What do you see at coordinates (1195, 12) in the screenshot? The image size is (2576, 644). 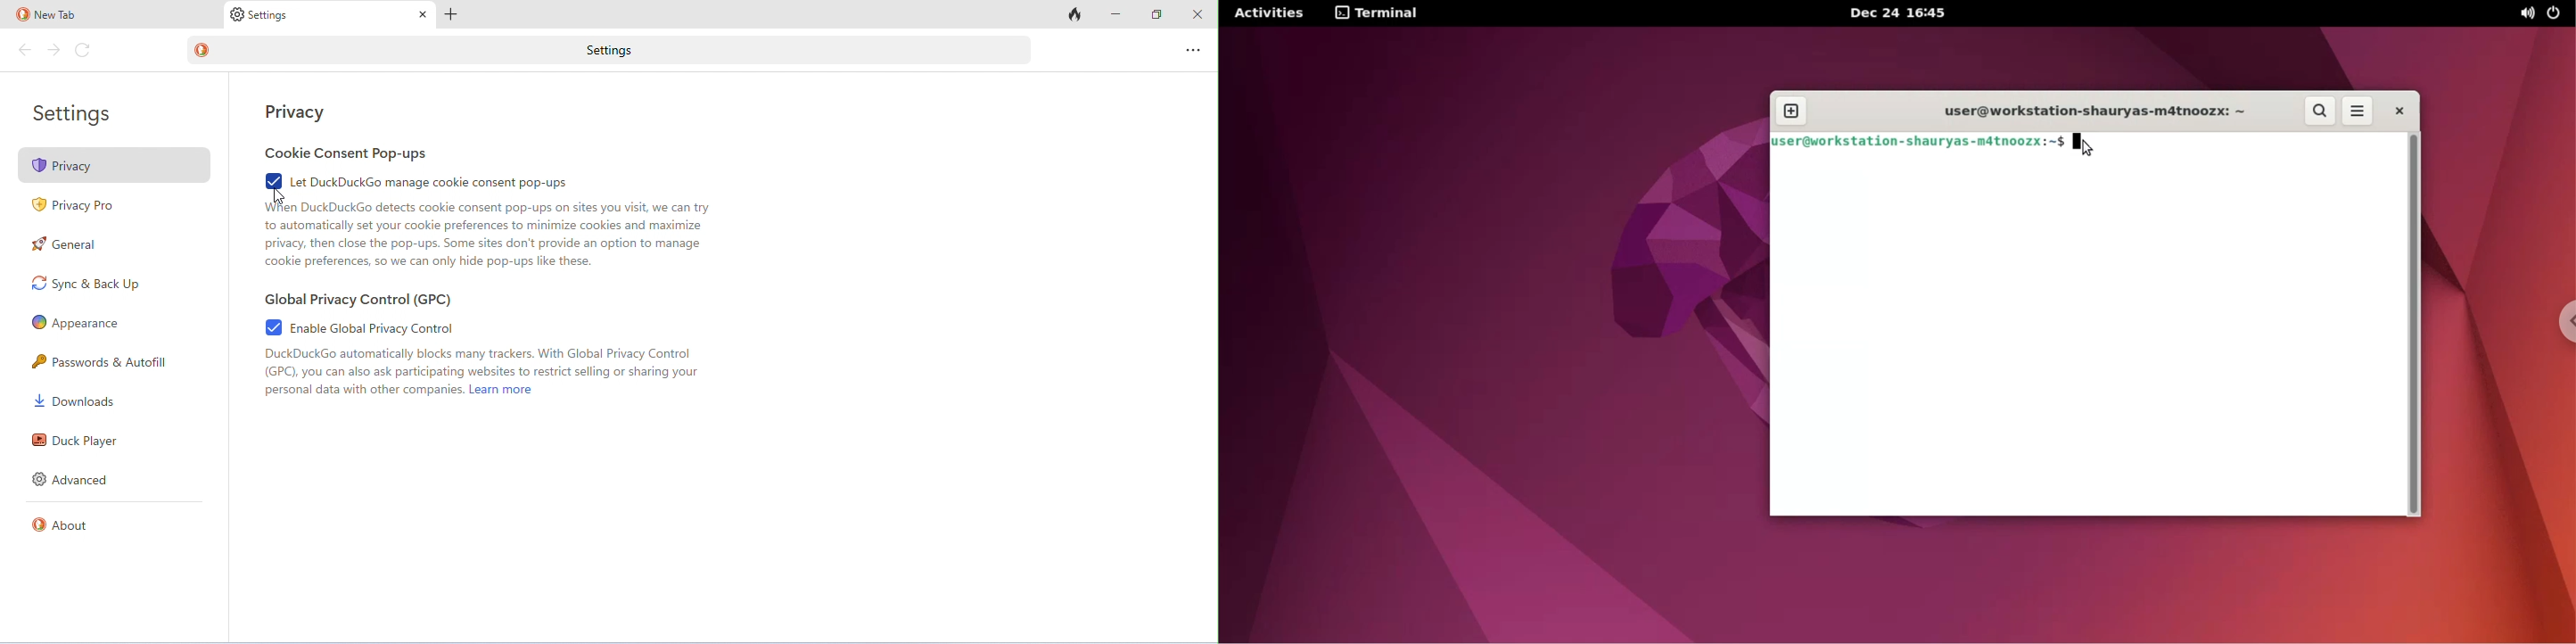 I see `close` at bounding box center [1195, 12].